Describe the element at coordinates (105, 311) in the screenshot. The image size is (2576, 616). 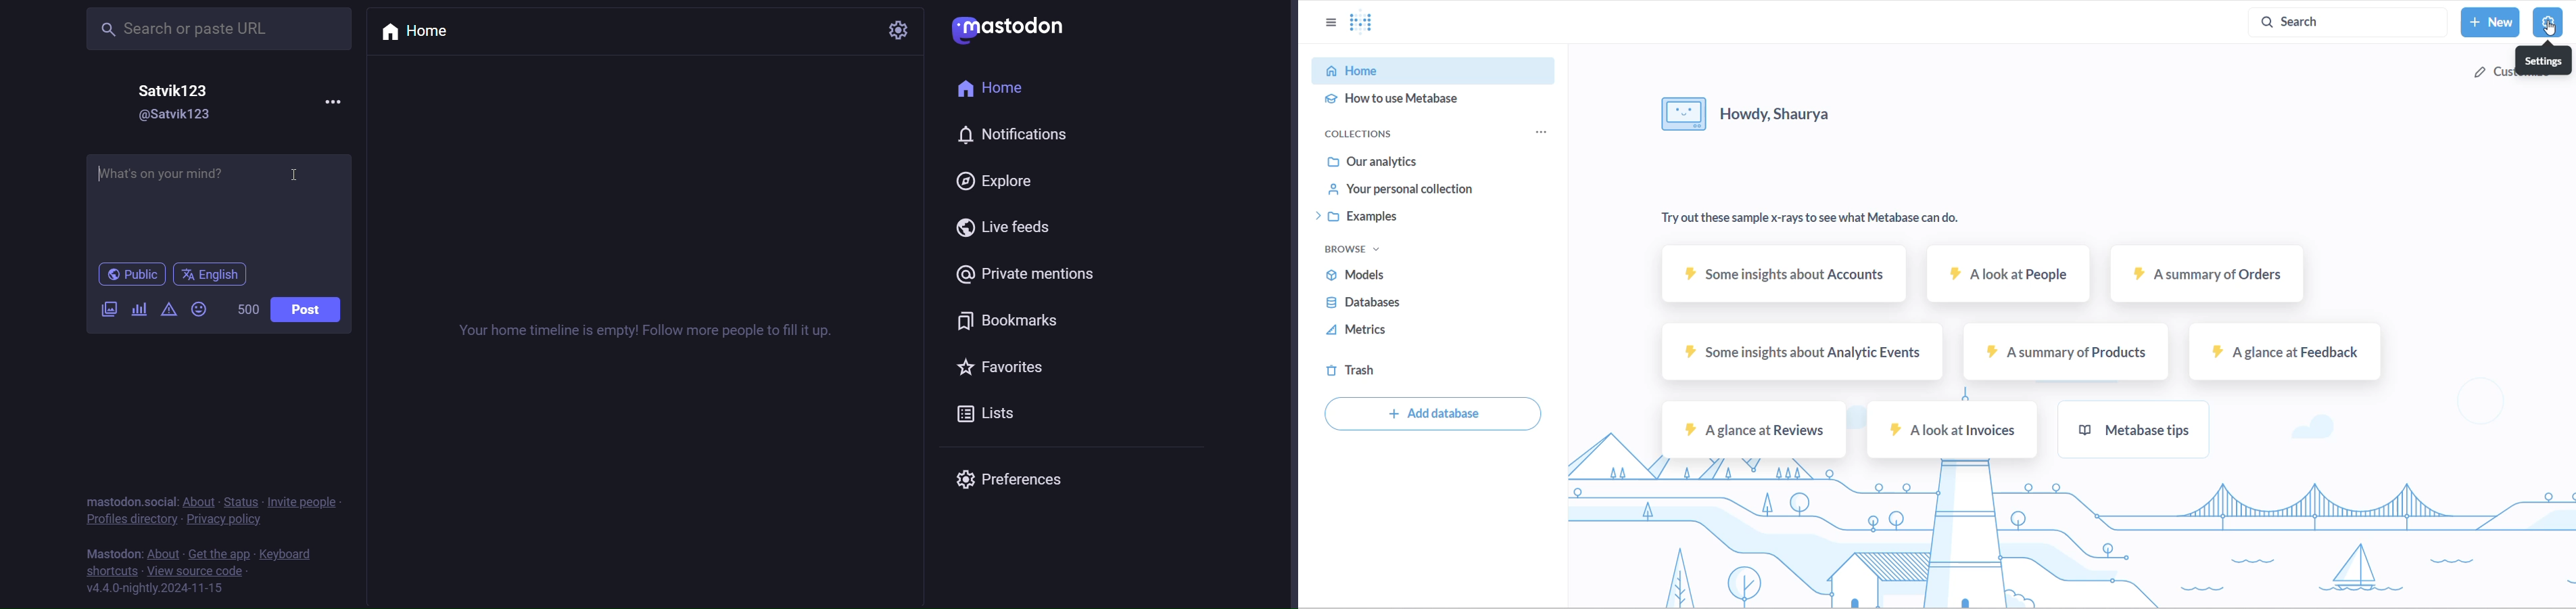
I see `add a image/video` at that location.